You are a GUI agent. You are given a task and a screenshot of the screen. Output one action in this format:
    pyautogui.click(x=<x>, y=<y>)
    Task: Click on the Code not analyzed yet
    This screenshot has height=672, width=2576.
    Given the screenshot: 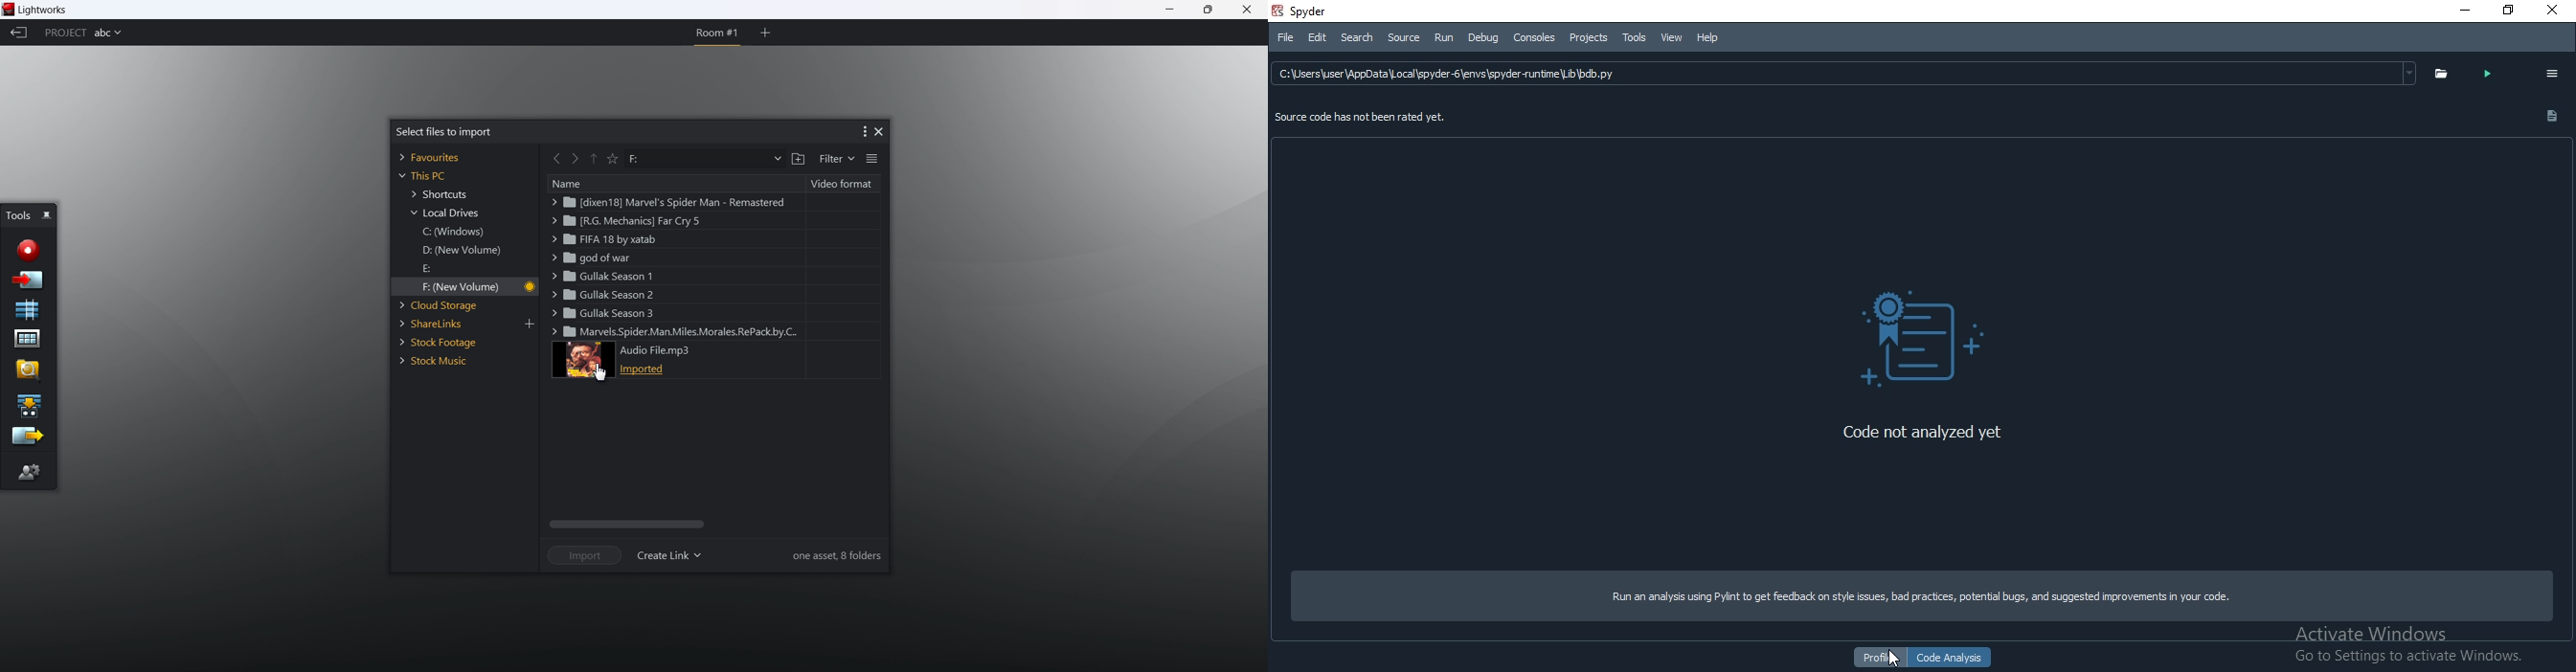 What is the action you would take?
    pyautogui.click(x=1915, y=427)
    